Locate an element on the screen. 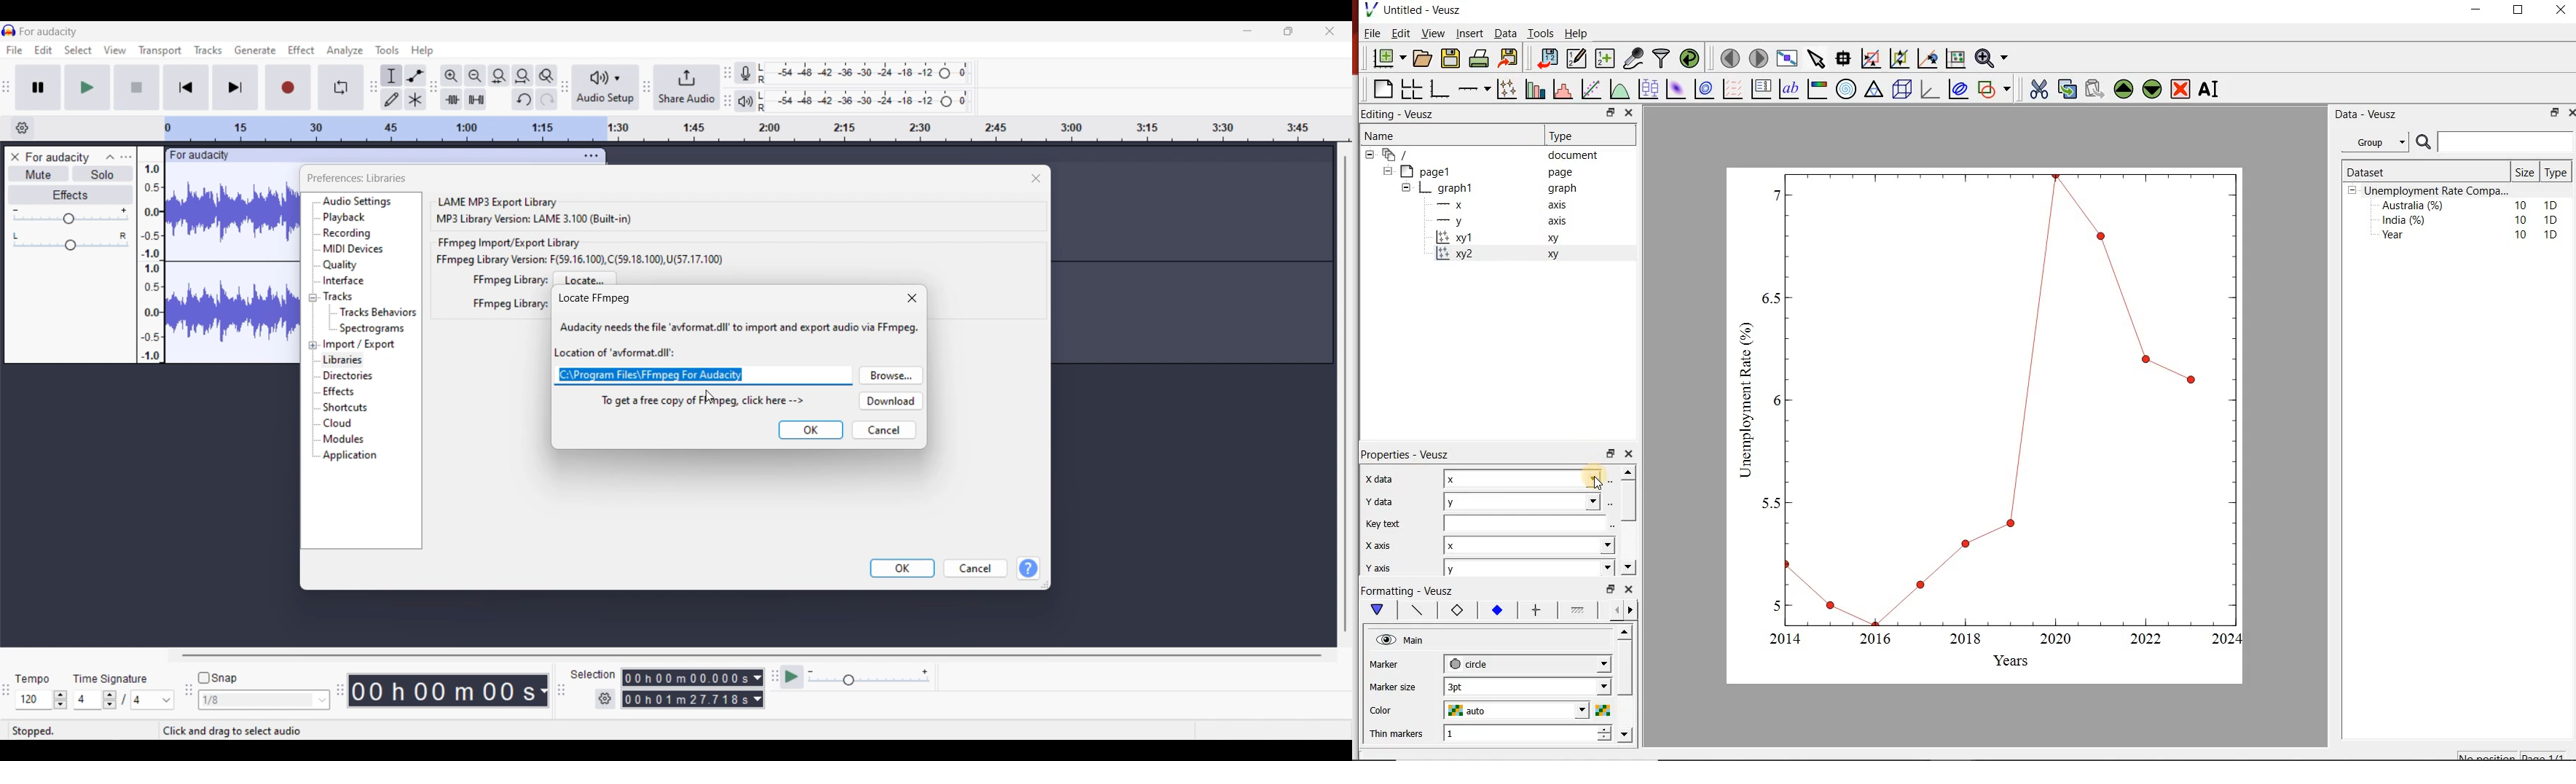 Image resolution: width=2576 pixels, height=784 pixels. Fit selection to width is located at coordinates (499, 75).